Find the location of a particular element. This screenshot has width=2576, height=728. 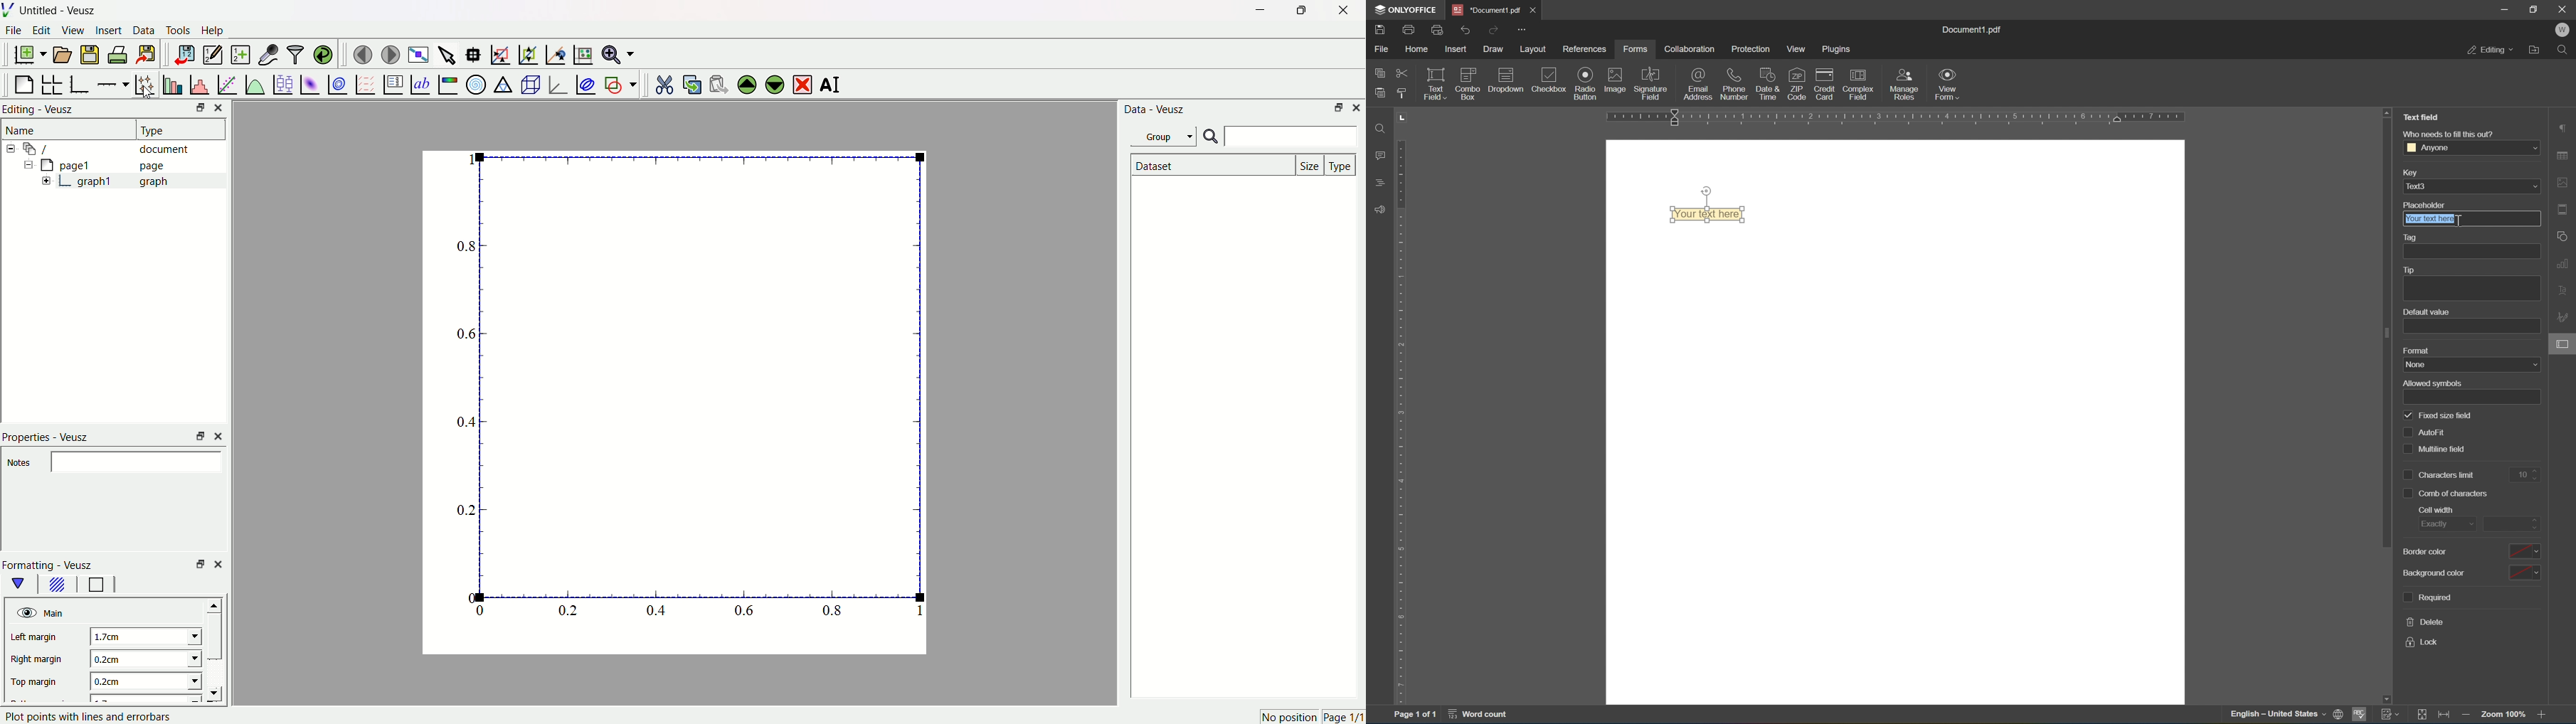

redo is located at coordinates (1493, 29).